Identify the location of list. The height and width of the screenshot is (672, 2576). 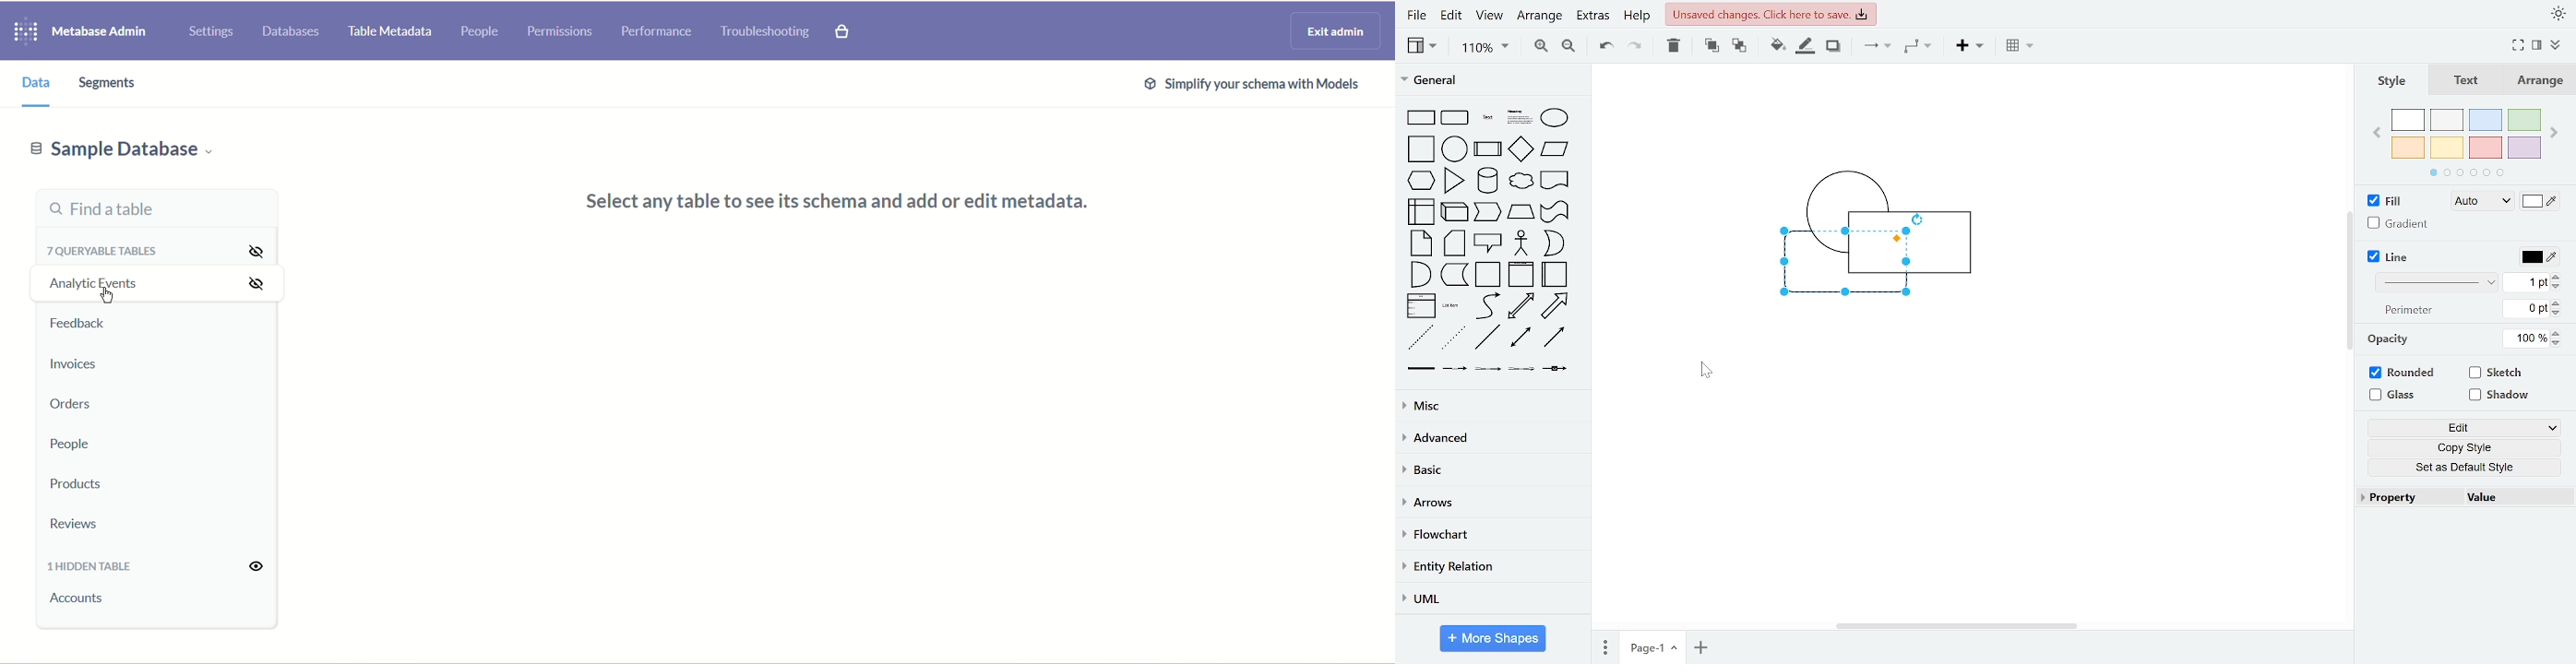
(1419, 306).